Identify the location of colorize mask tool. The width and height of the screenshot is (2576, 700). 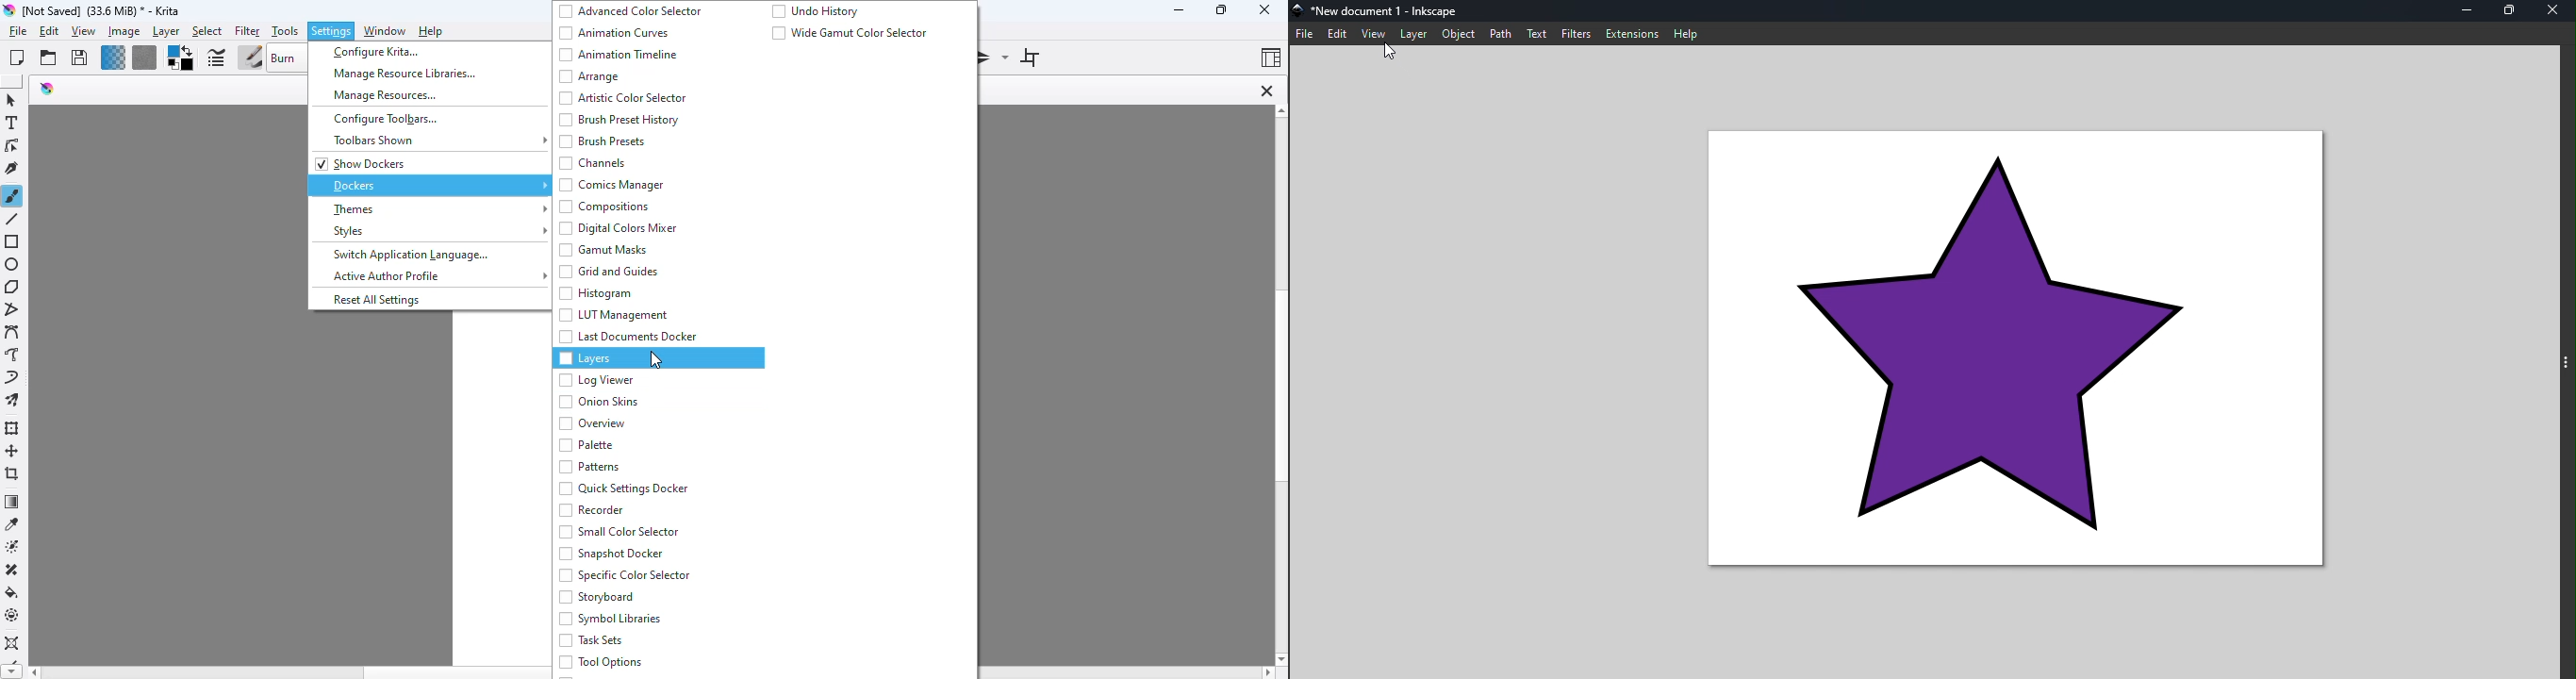
(14, 546).